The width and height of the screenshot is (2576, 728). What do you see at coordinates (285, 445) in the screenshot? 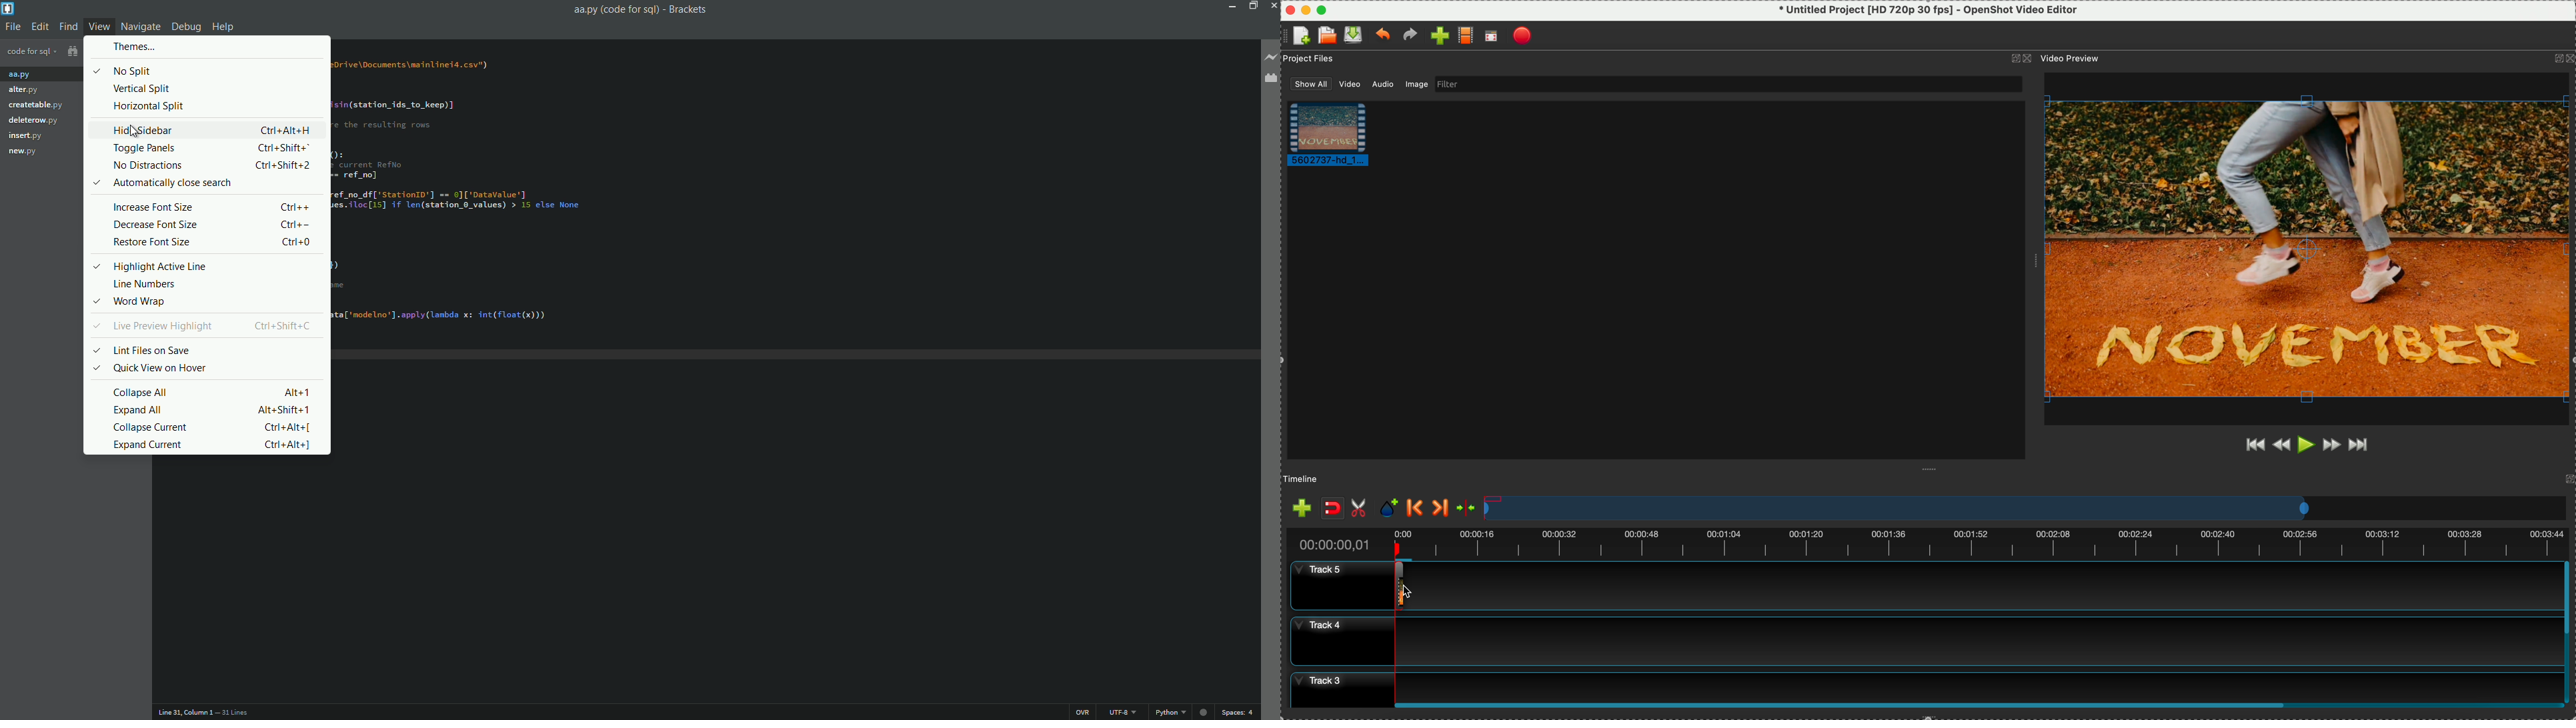
I see `keyboard shortcut` at bounding box center [285, 445].